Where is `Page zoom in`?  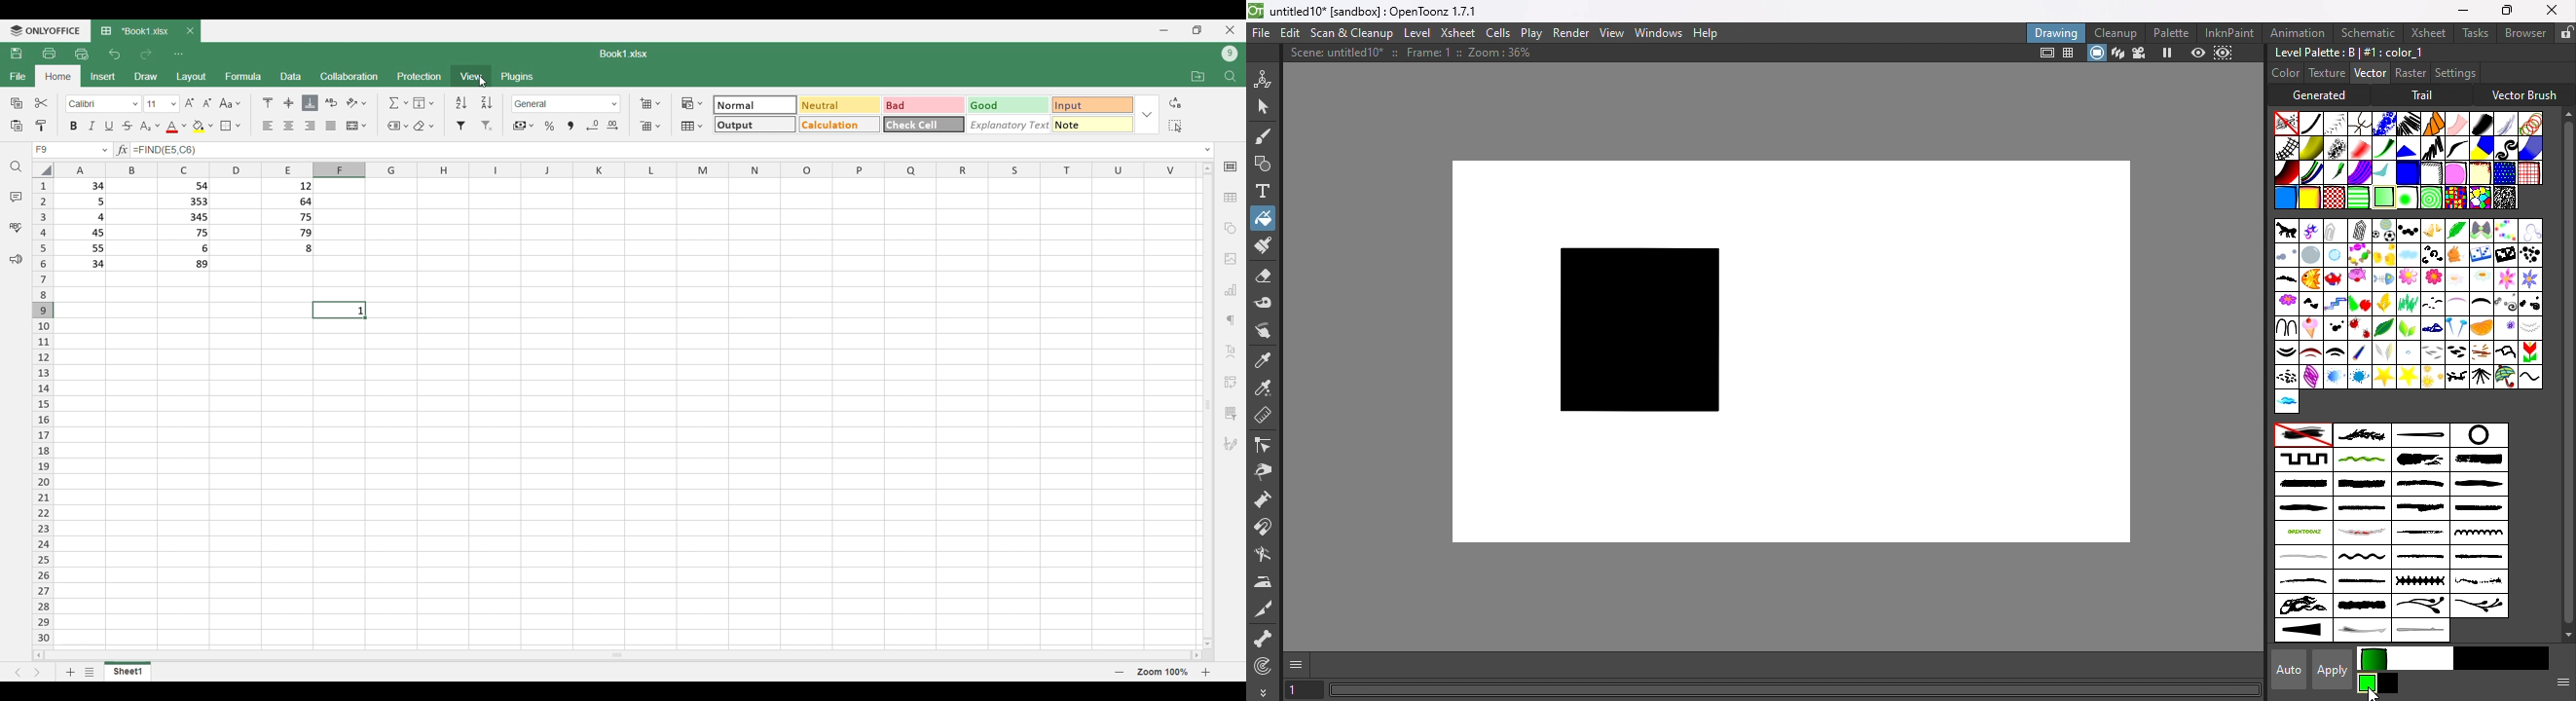 Page zoom in is located at coordinates (1206, 672).